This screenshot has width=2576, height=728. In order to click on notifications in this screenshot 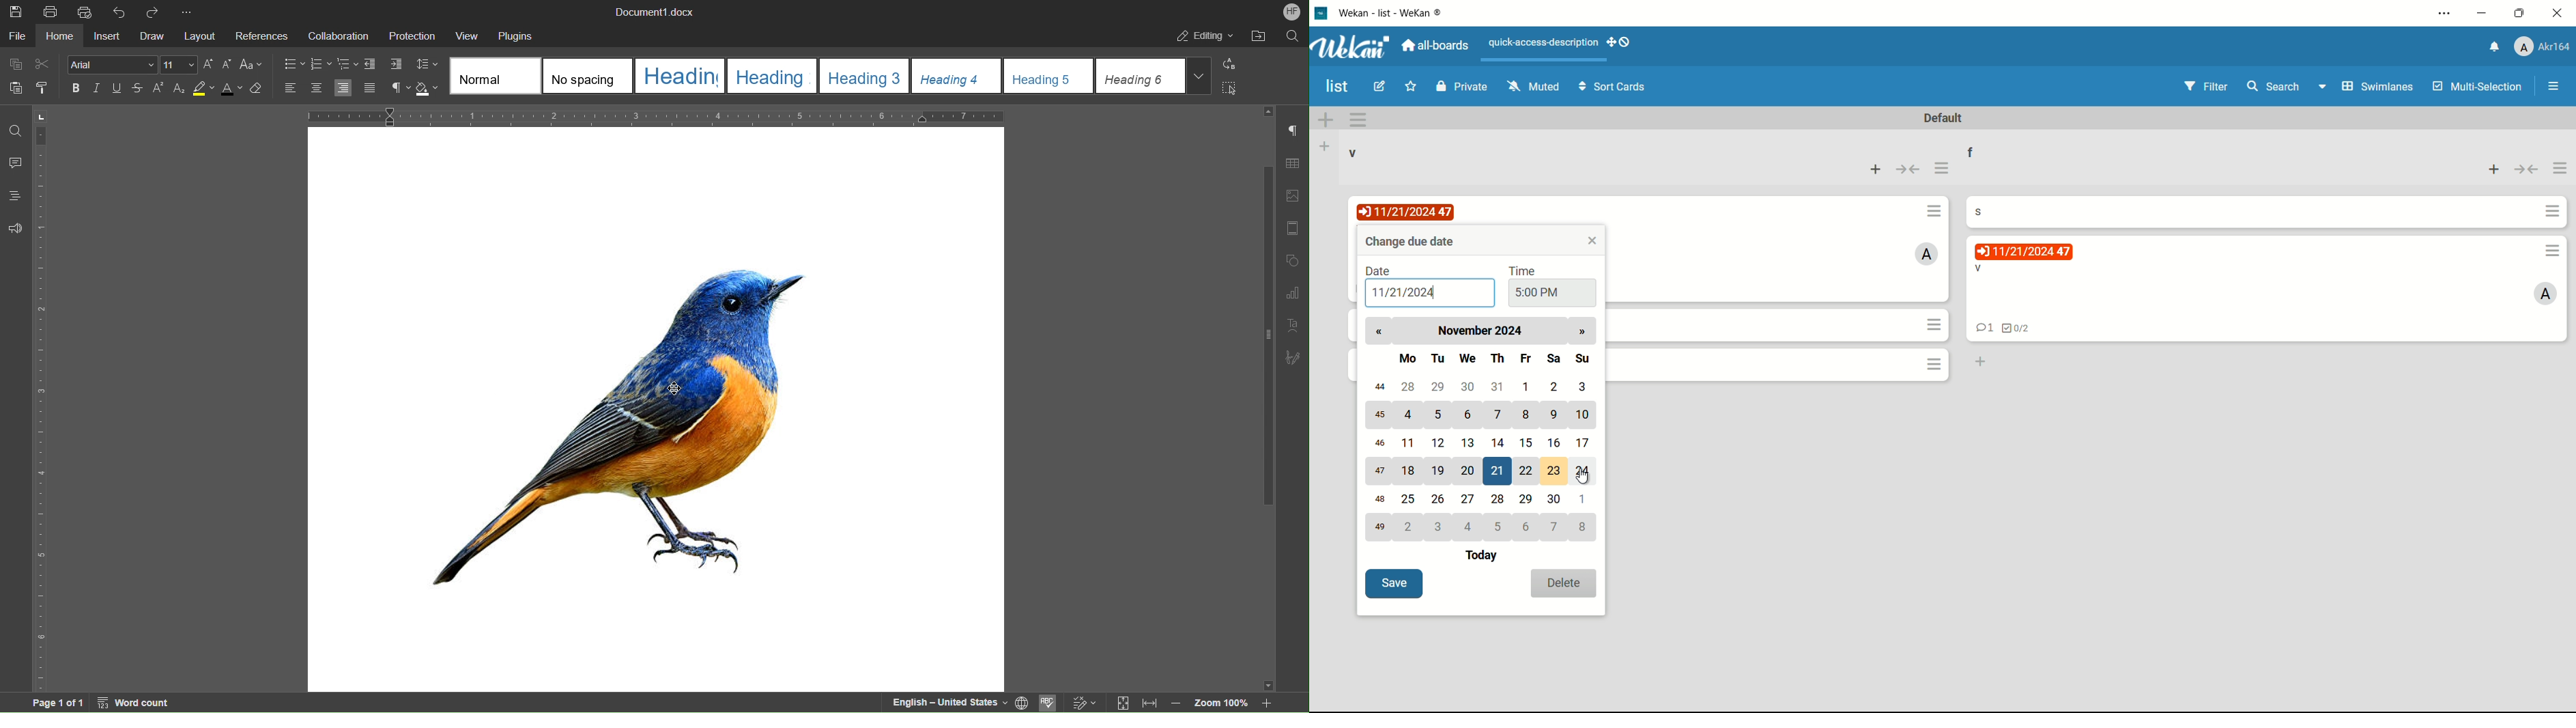, I will do `click(2495, 48)`.